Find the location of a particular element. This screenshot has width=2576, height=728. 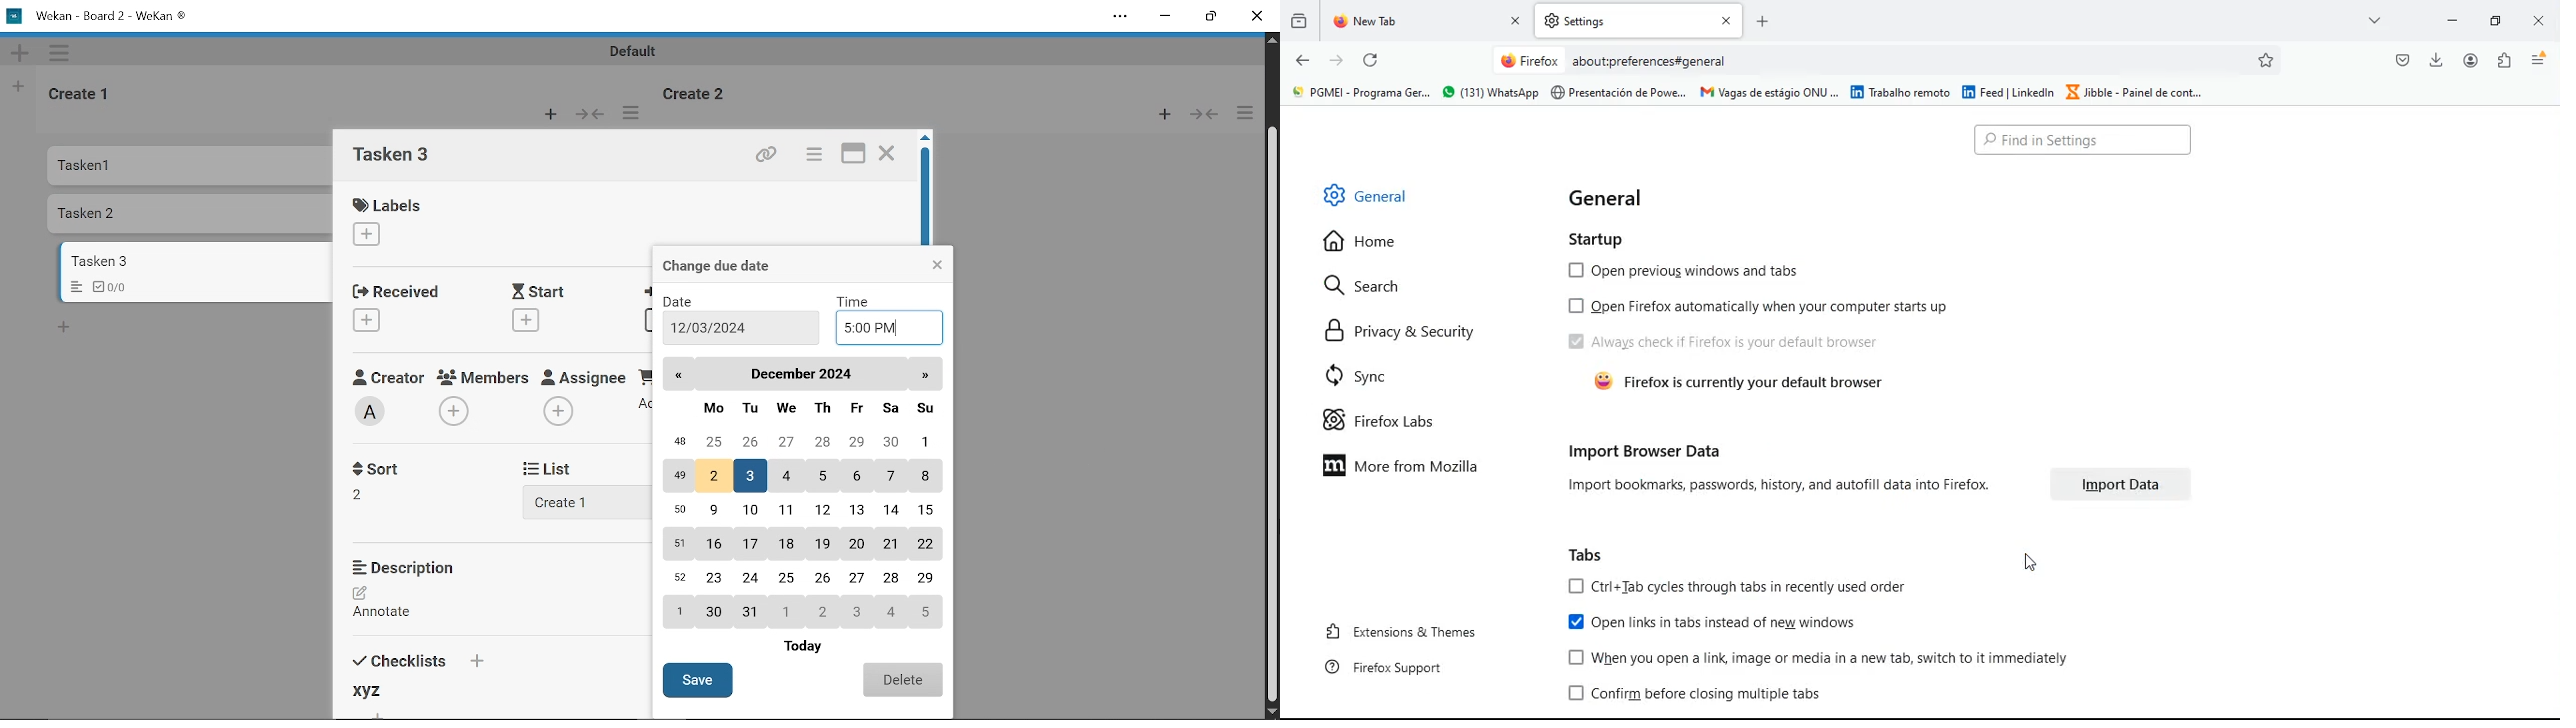

today is located at coordinates (816, 645).